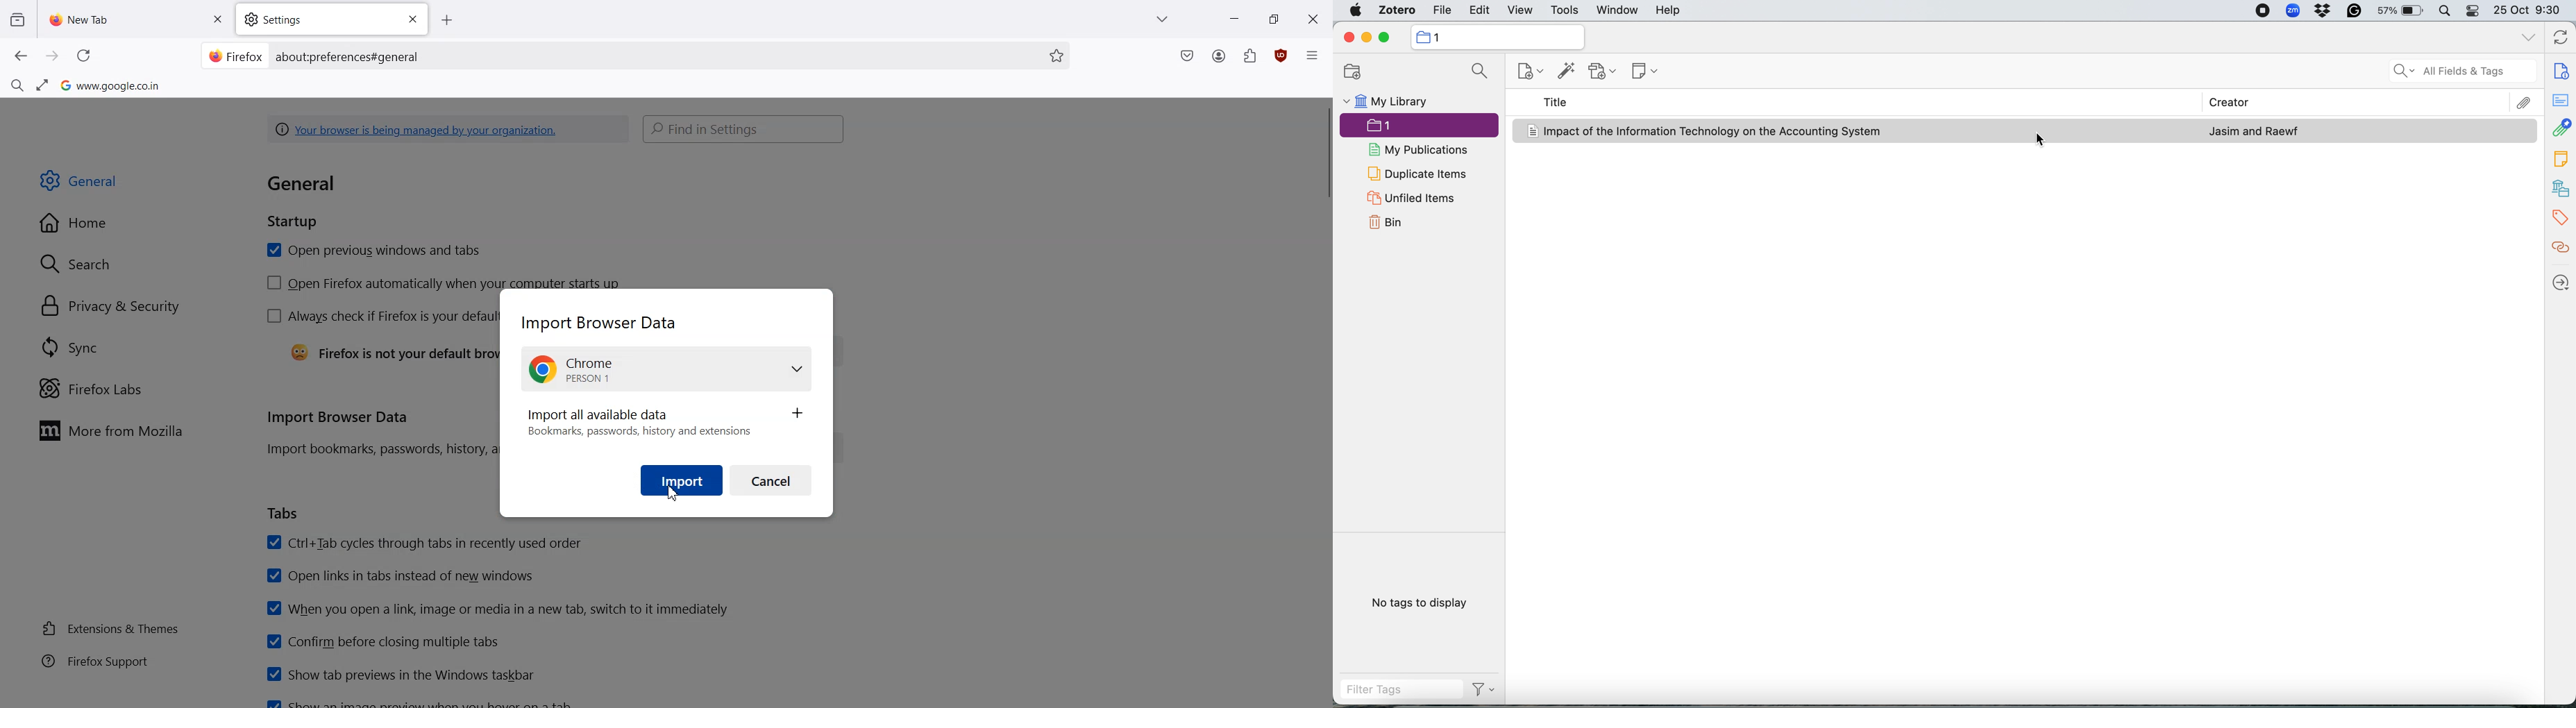 The height and width of the screenshot is (728, 2576). What do you see at coordinates (1407, 104) in the screenshot?
I see `my library` at bounding box center [1407, 104].